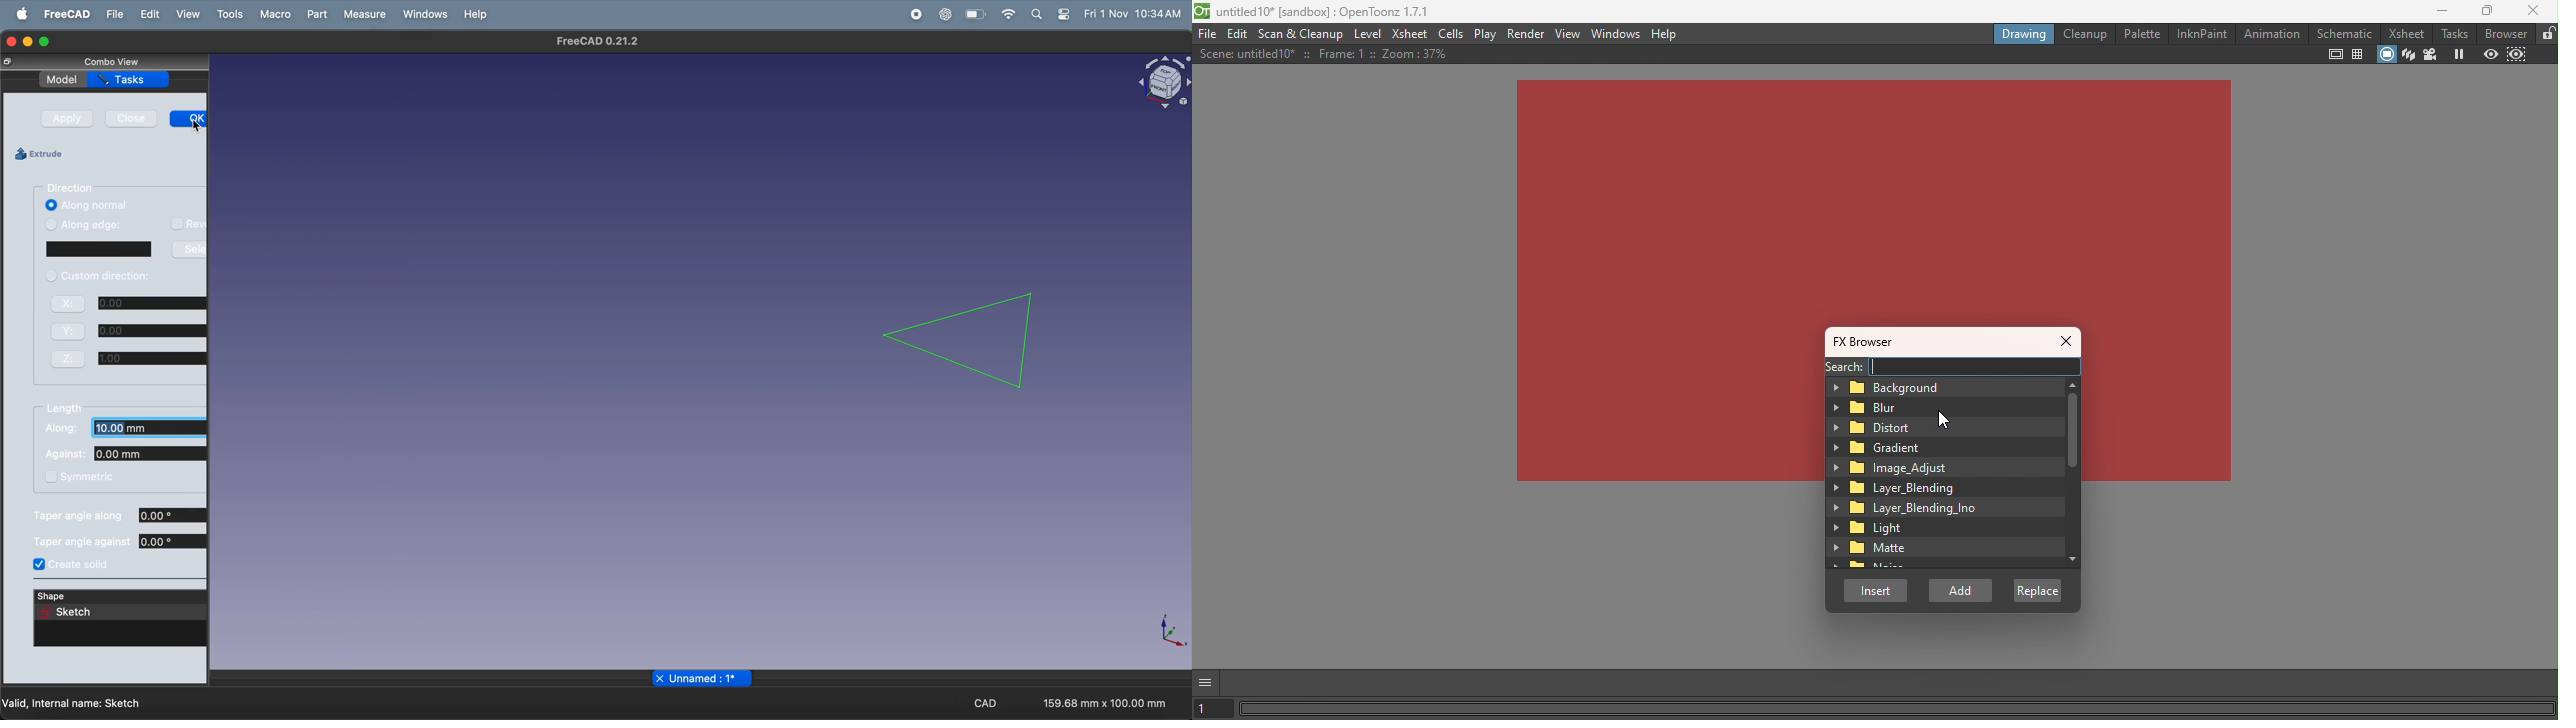 The image size is (2576, 728). What do you see at coordinates (1104, 704) in the screenshot?
I see `159.68 mm x 100.00 mm` at bounding box center [1104, 704].